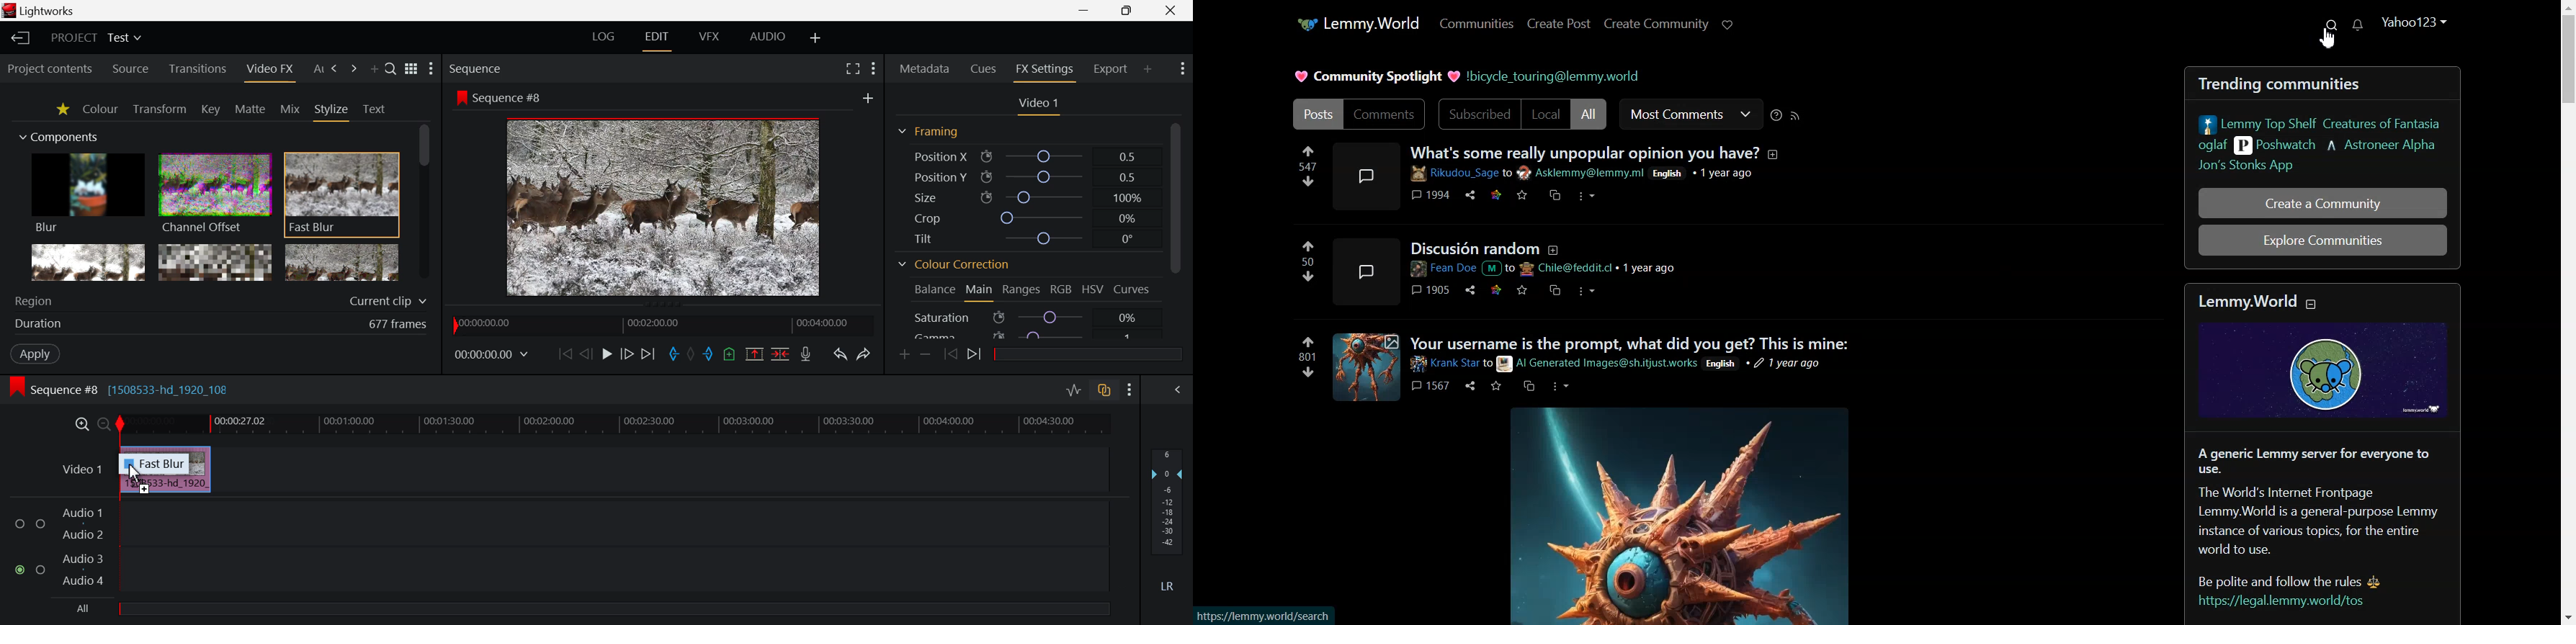  What do you see at coordinates (2383, 145) in the screenshot?
I see `Astoneer Alpha` at bounding box center [2383, 145].